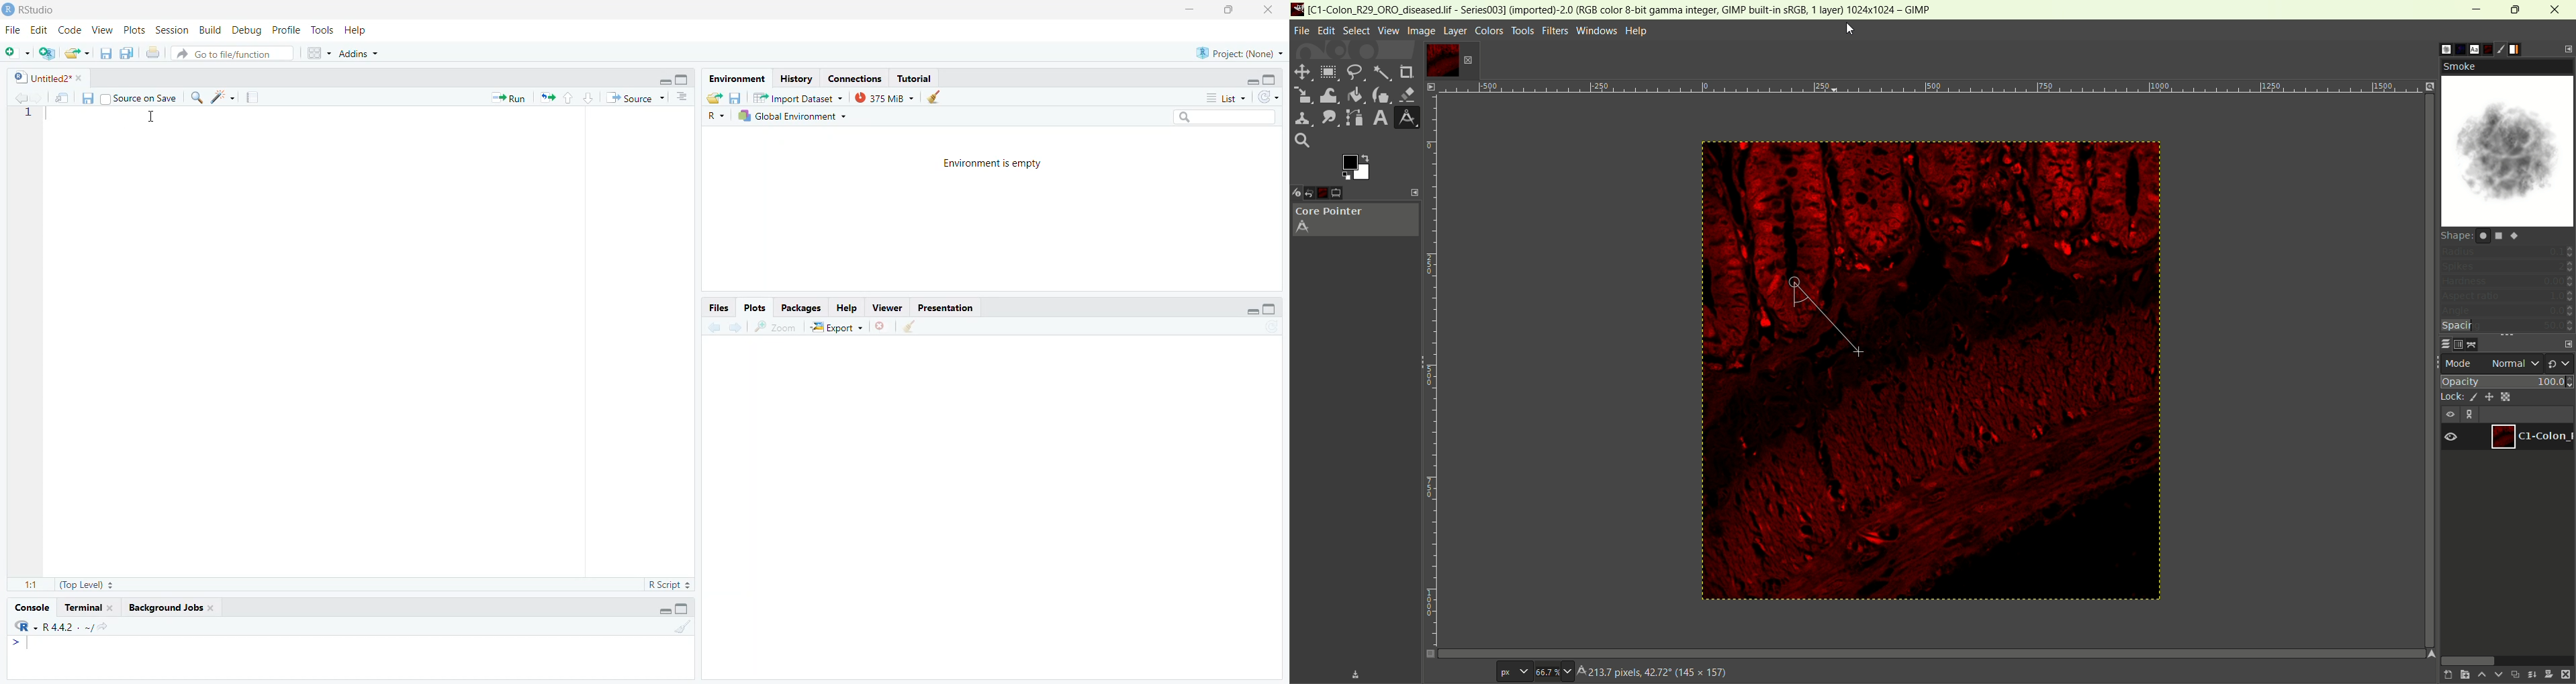 The width and height of the screenshot is (2576, 700). What do you see at coordinates (255, 99) in the screenshot?
I see `compile reports` at bounding box center [255, 99].